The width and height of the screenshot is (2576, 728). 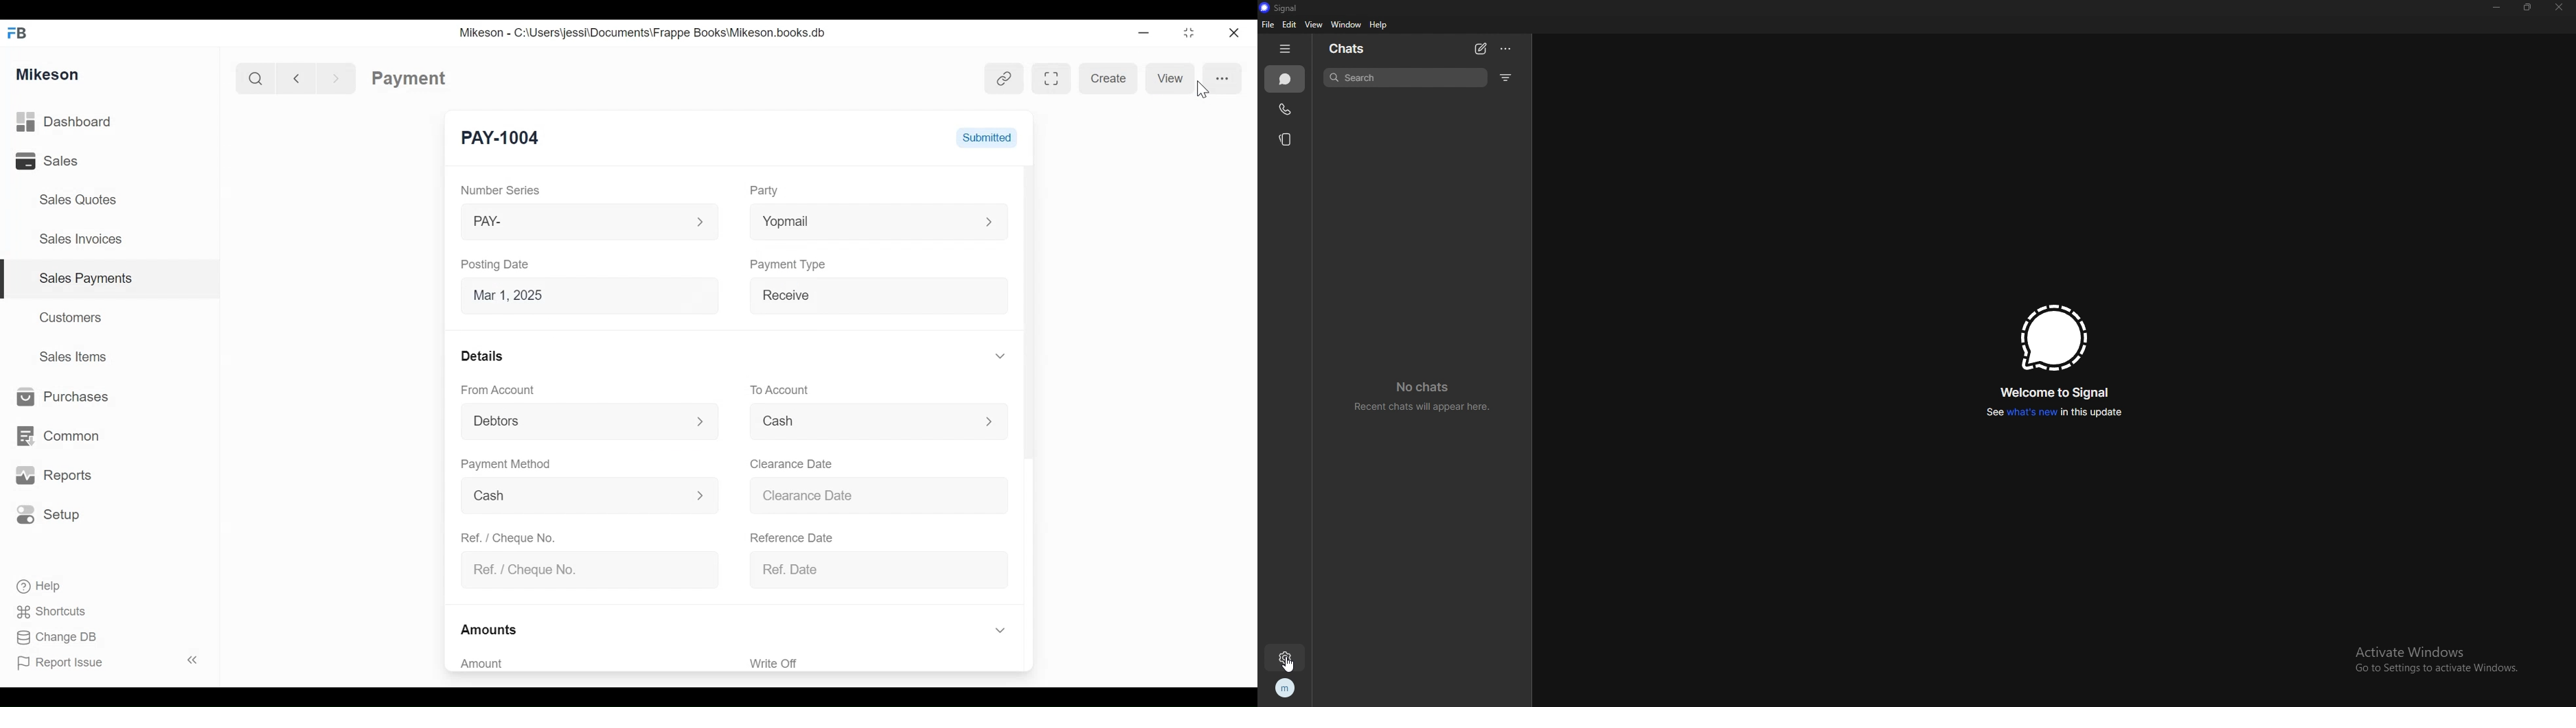 I want to click on Collapse, so click(x=195, y=661).